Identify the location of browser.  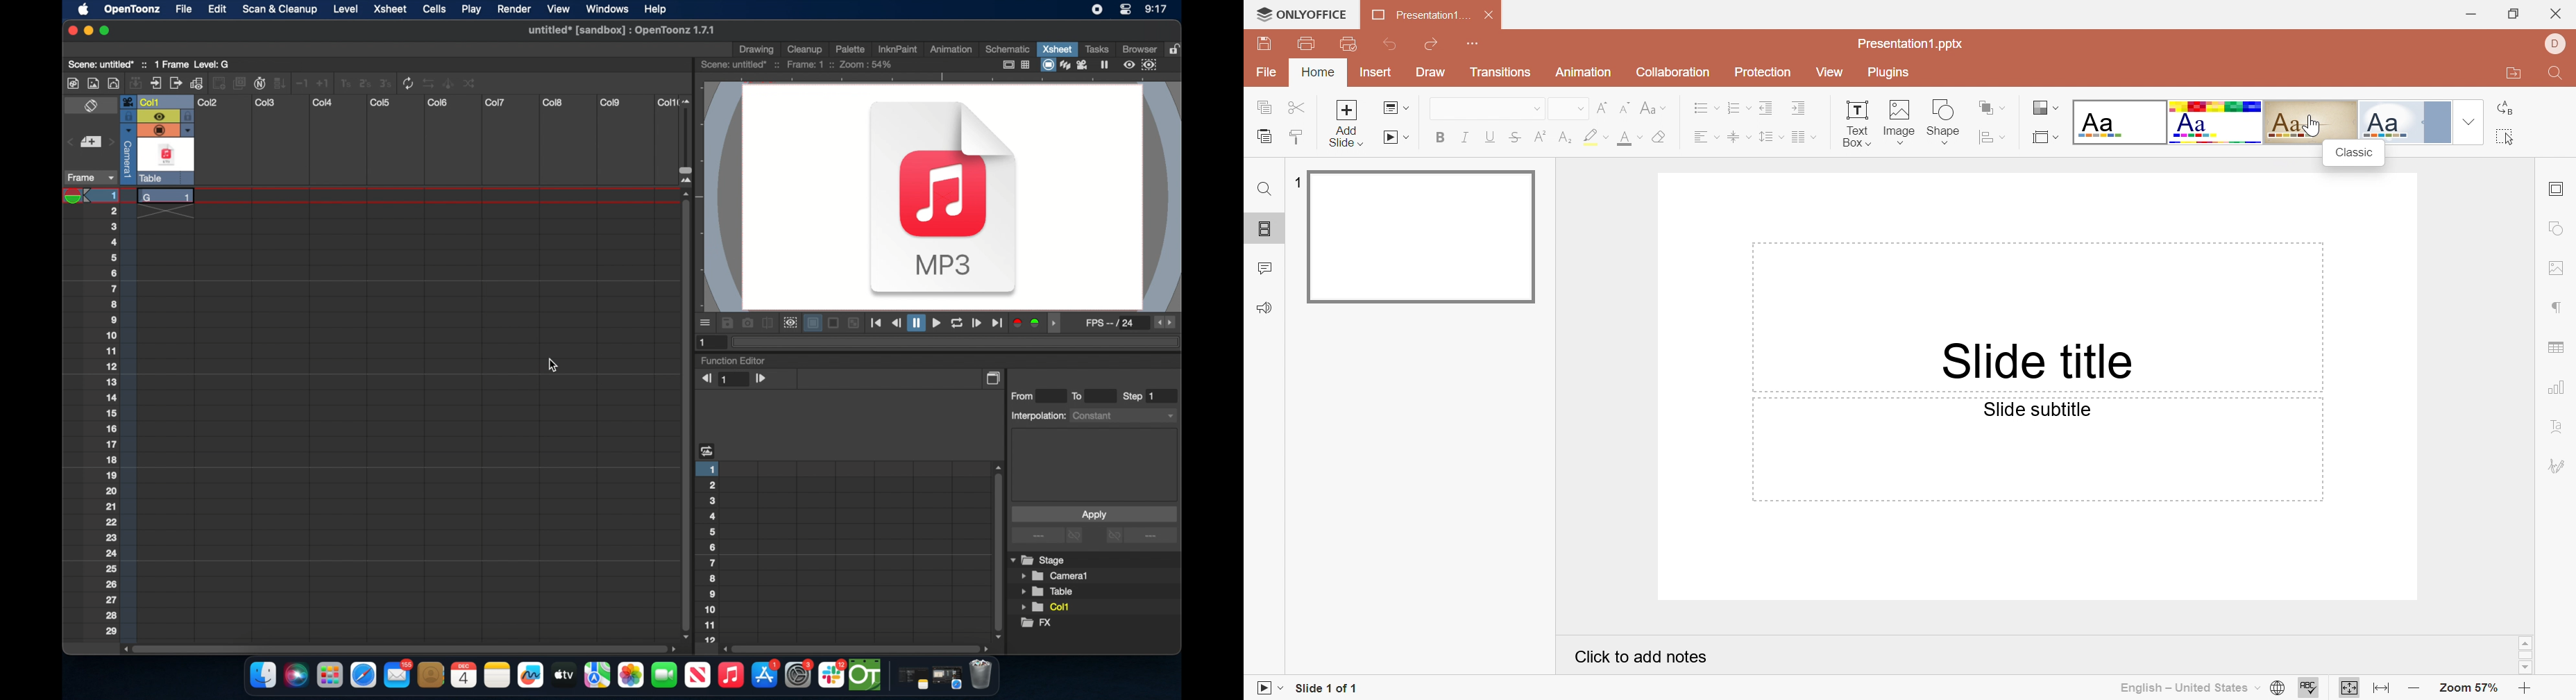
(1138, 48).